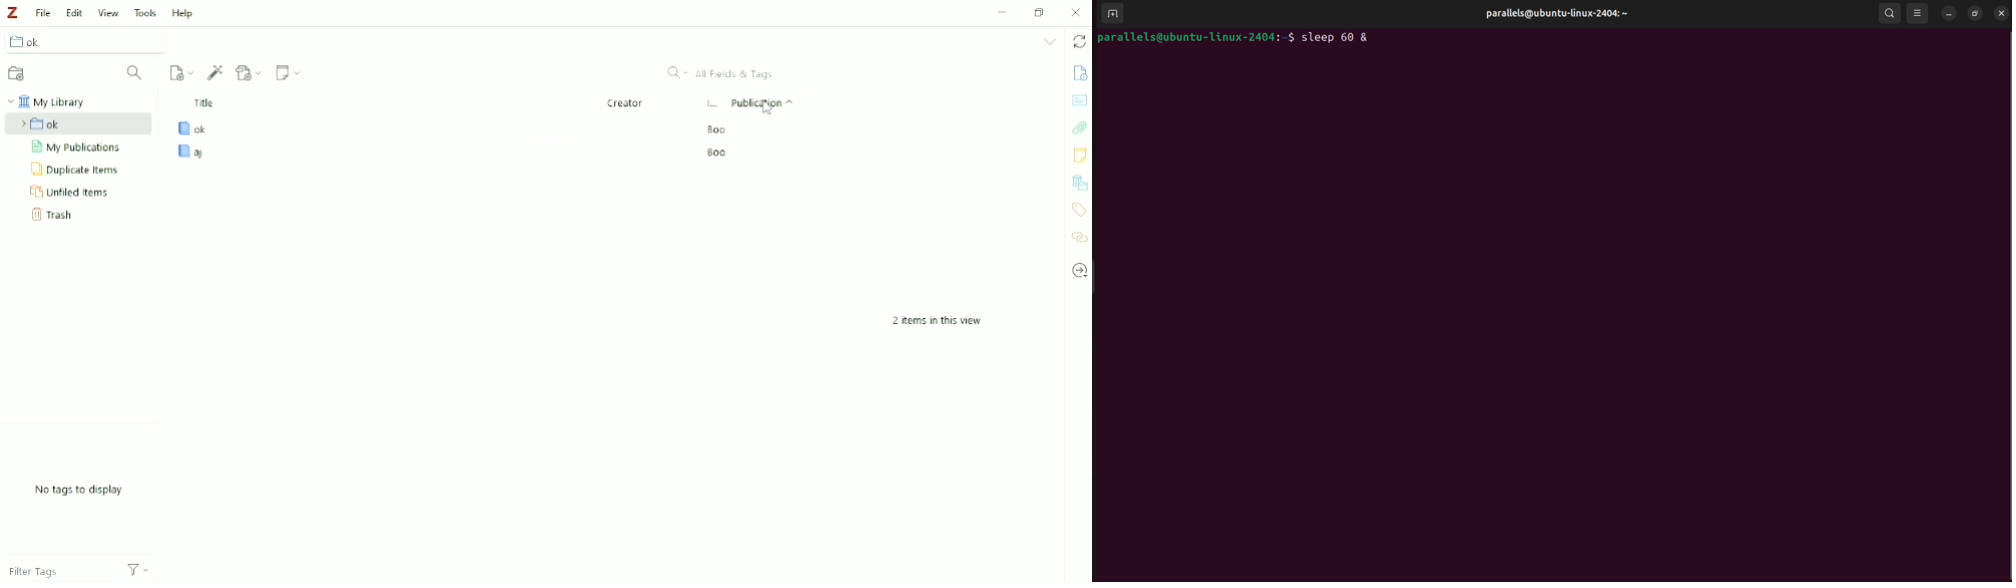 The image size is (2016, 588). What do you see at coordinates (137, 570) in the screenshot?
I see `Actions` at bounding box center [137, 570].